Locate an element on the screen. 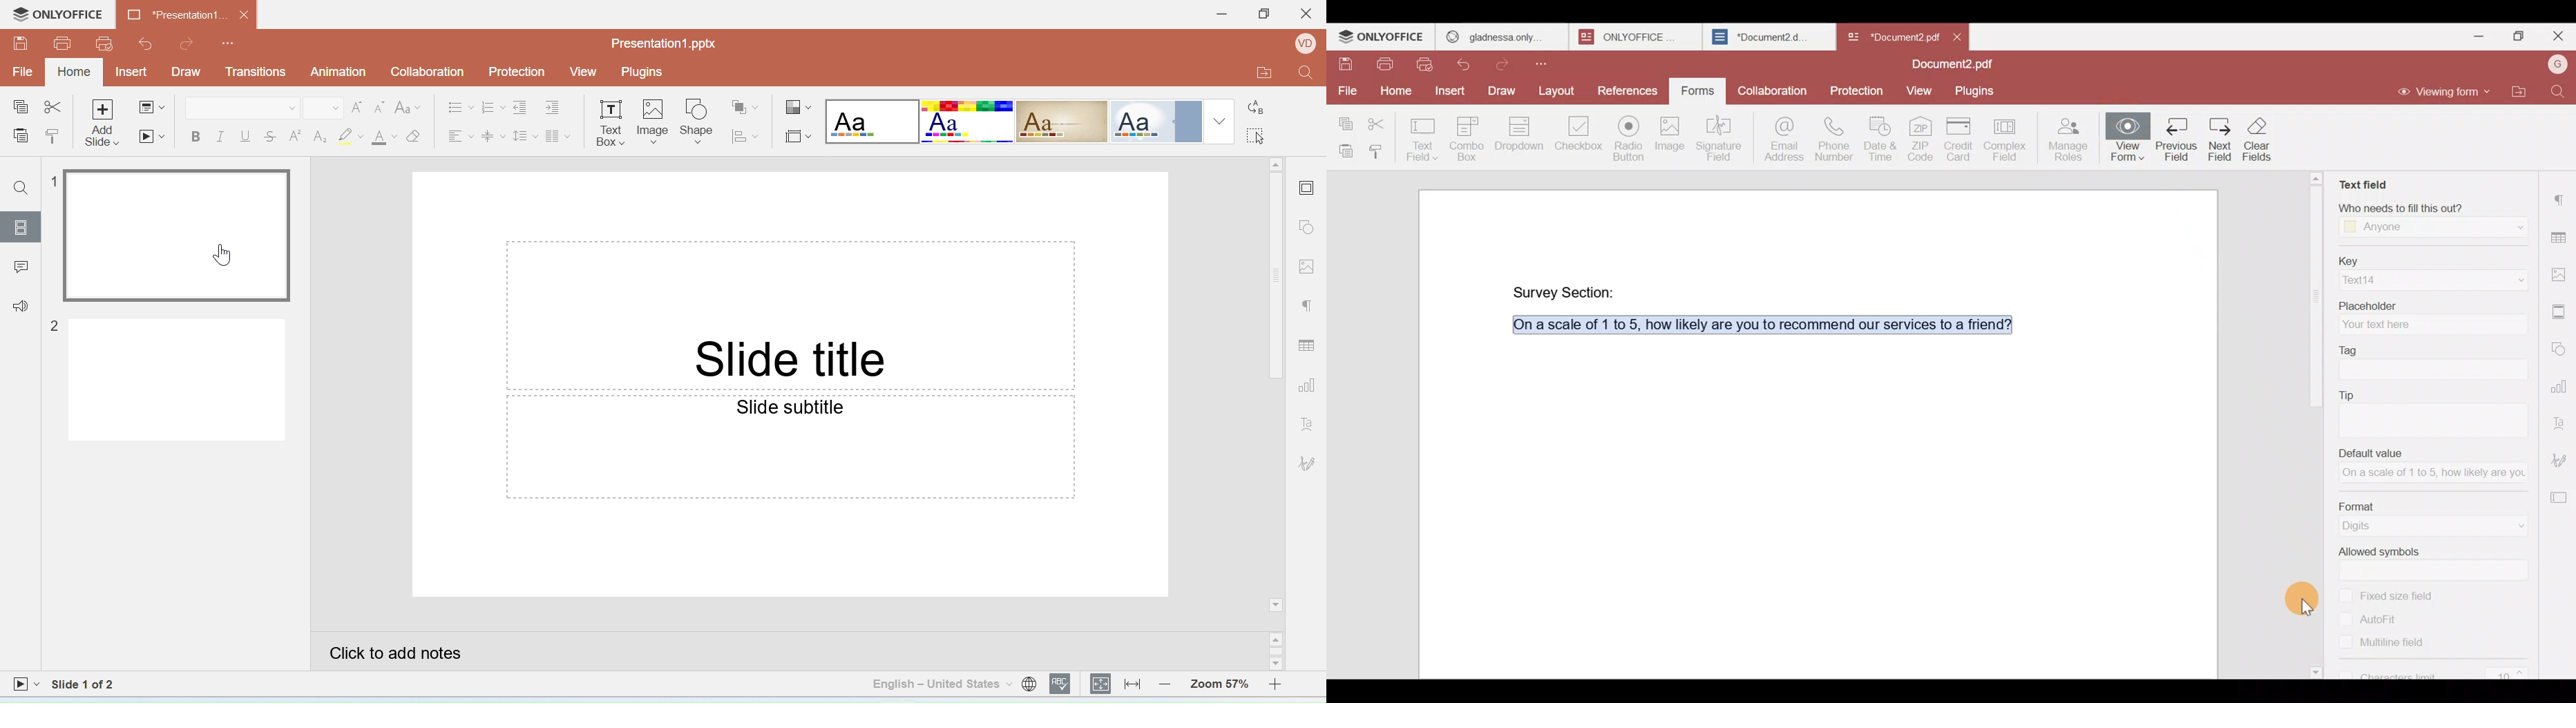 The width and height of the screenshot is (2576, 728). on the scale of 1 to 5 how likely are you is located at coordinates (2430, 474).